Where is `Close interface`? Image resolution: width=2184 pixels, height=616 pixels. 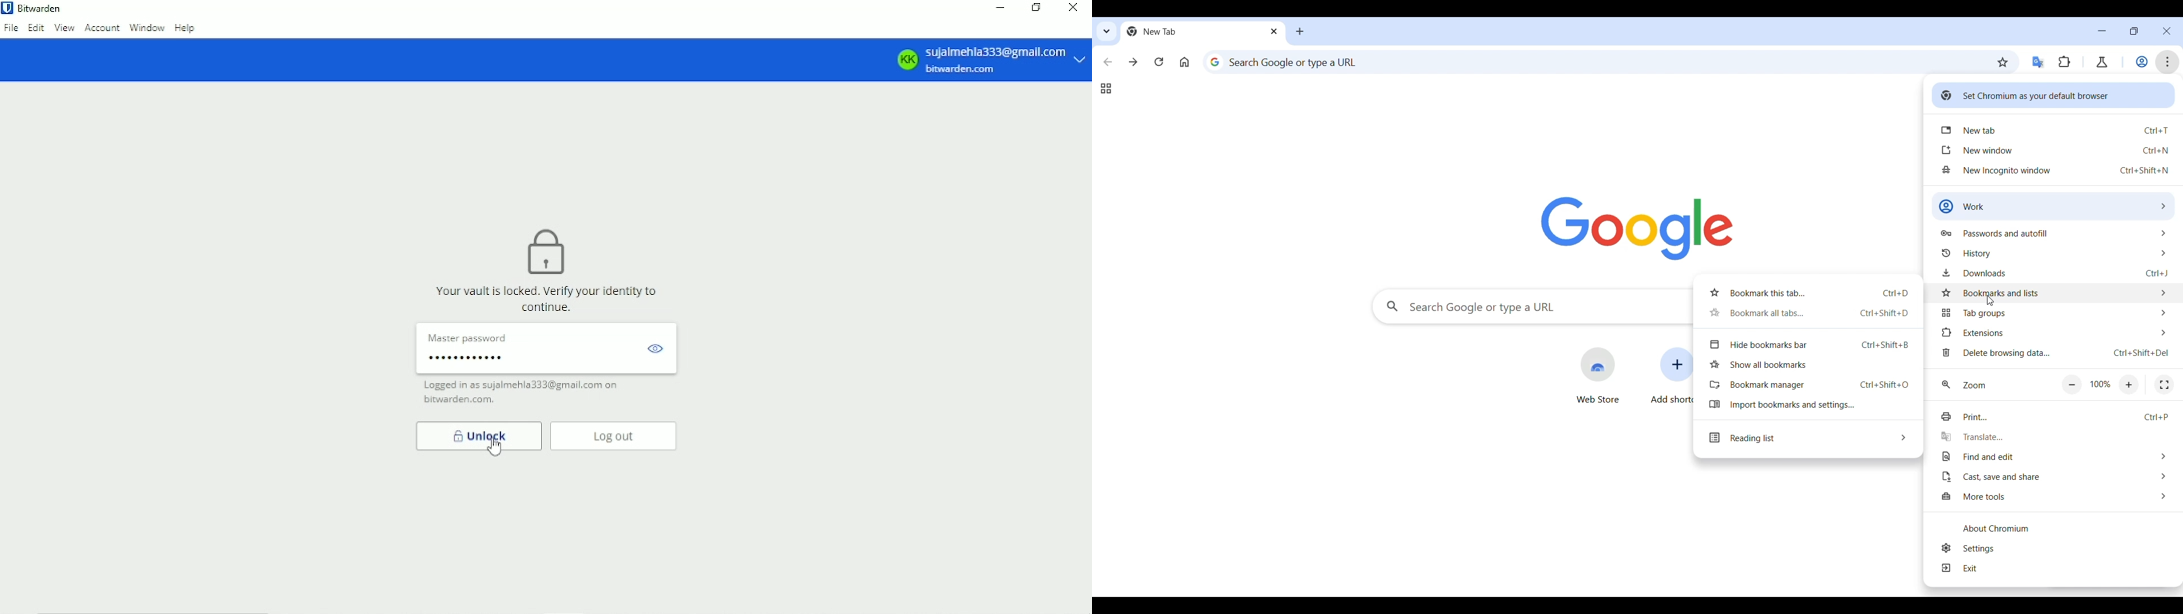 Close interface is located at coordinates (2168, 31).